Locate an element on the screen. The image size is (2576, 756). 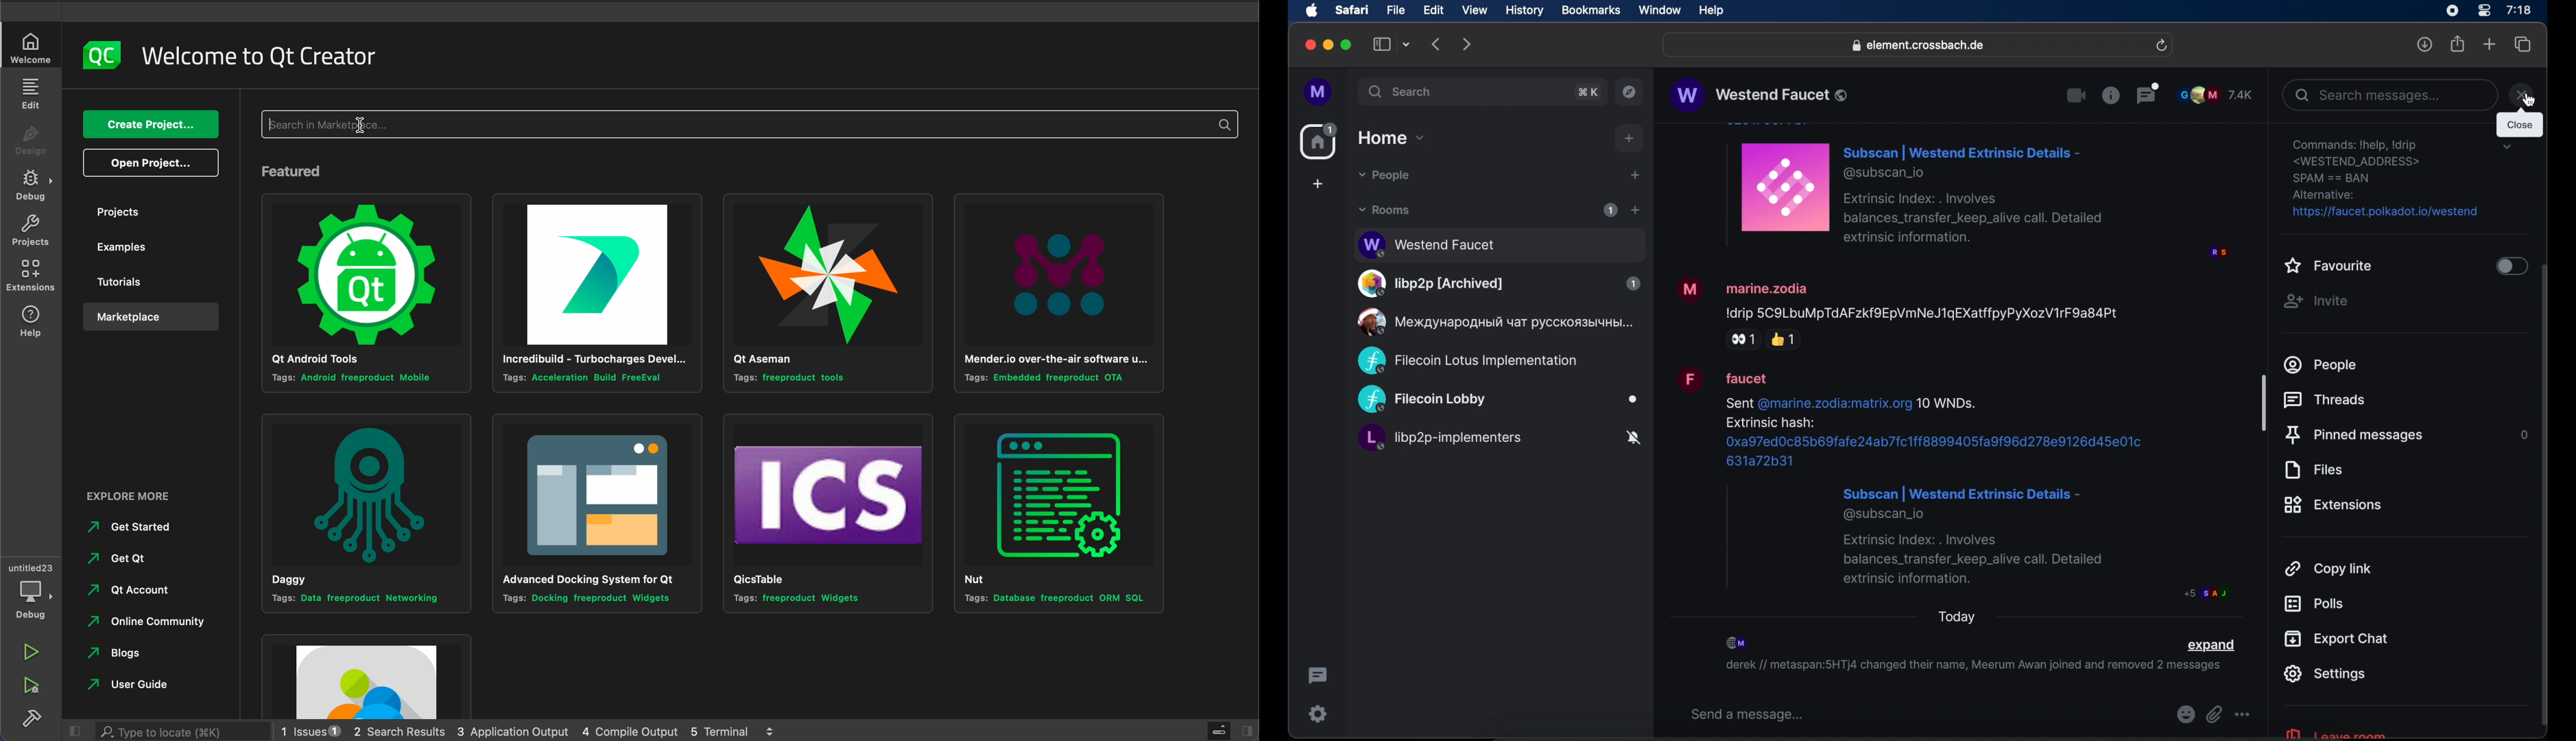
help is located at coordinates (30, 321).